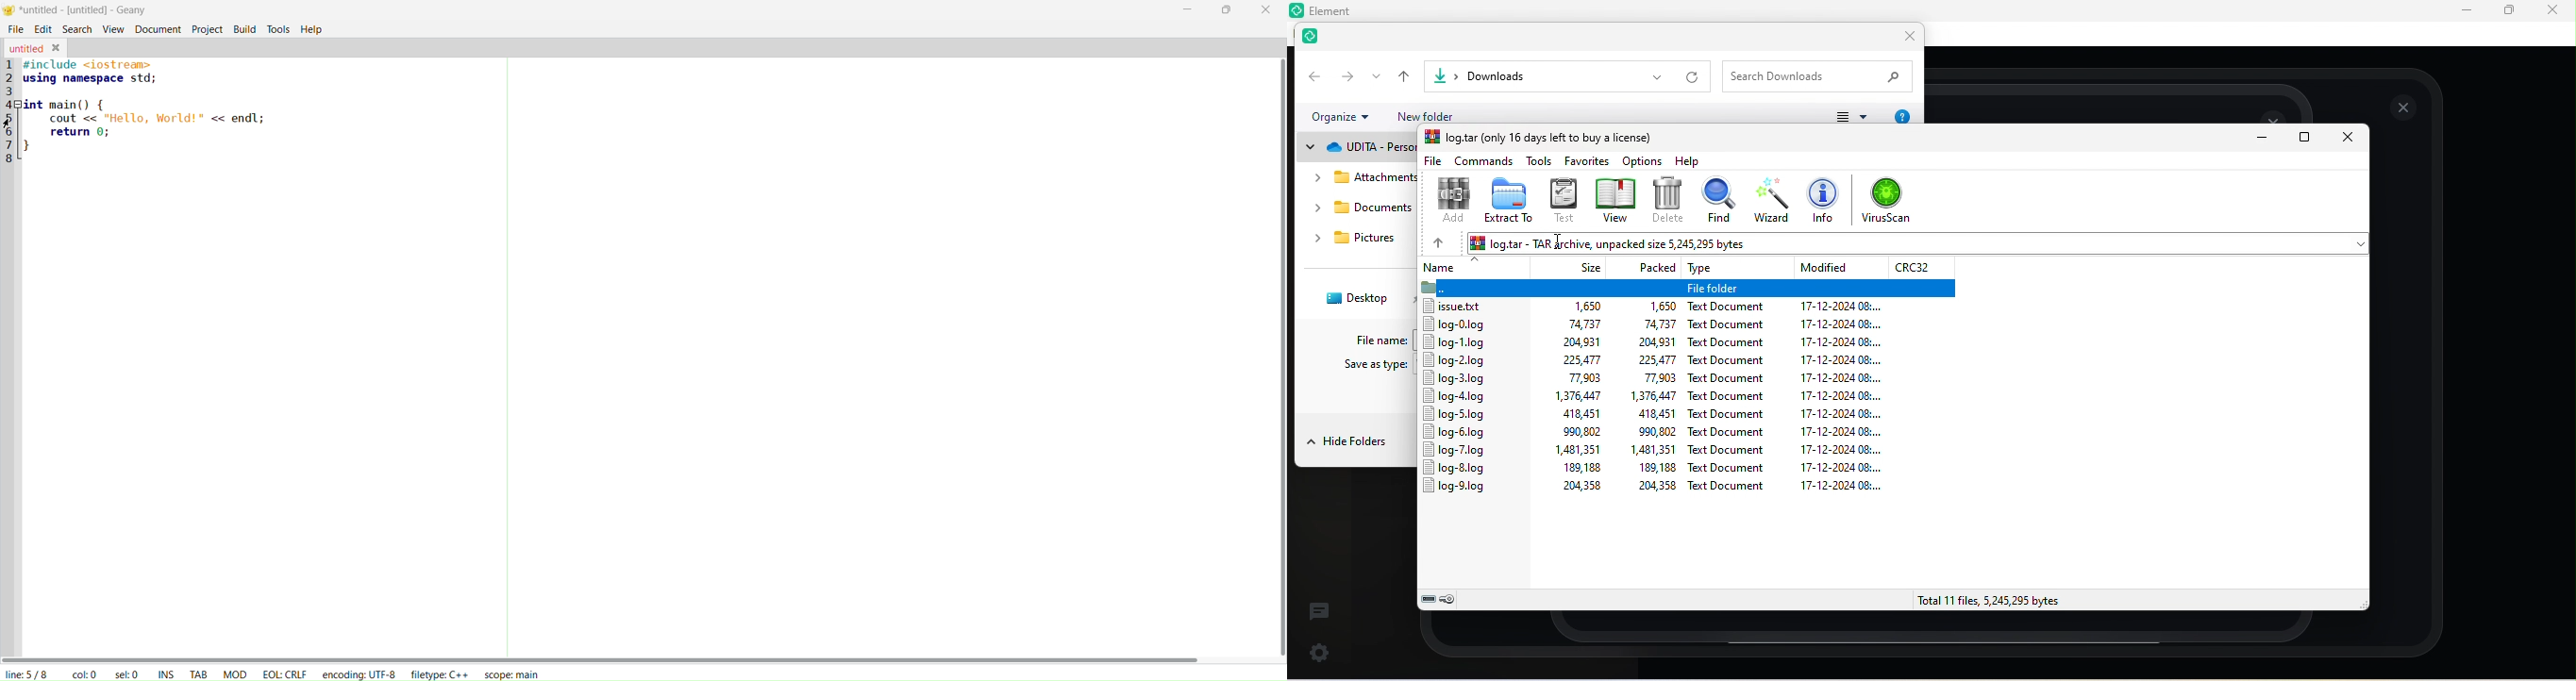 This screenshot has width=2576, height=700. I want to click on log-6.log, so click(1456, 431).